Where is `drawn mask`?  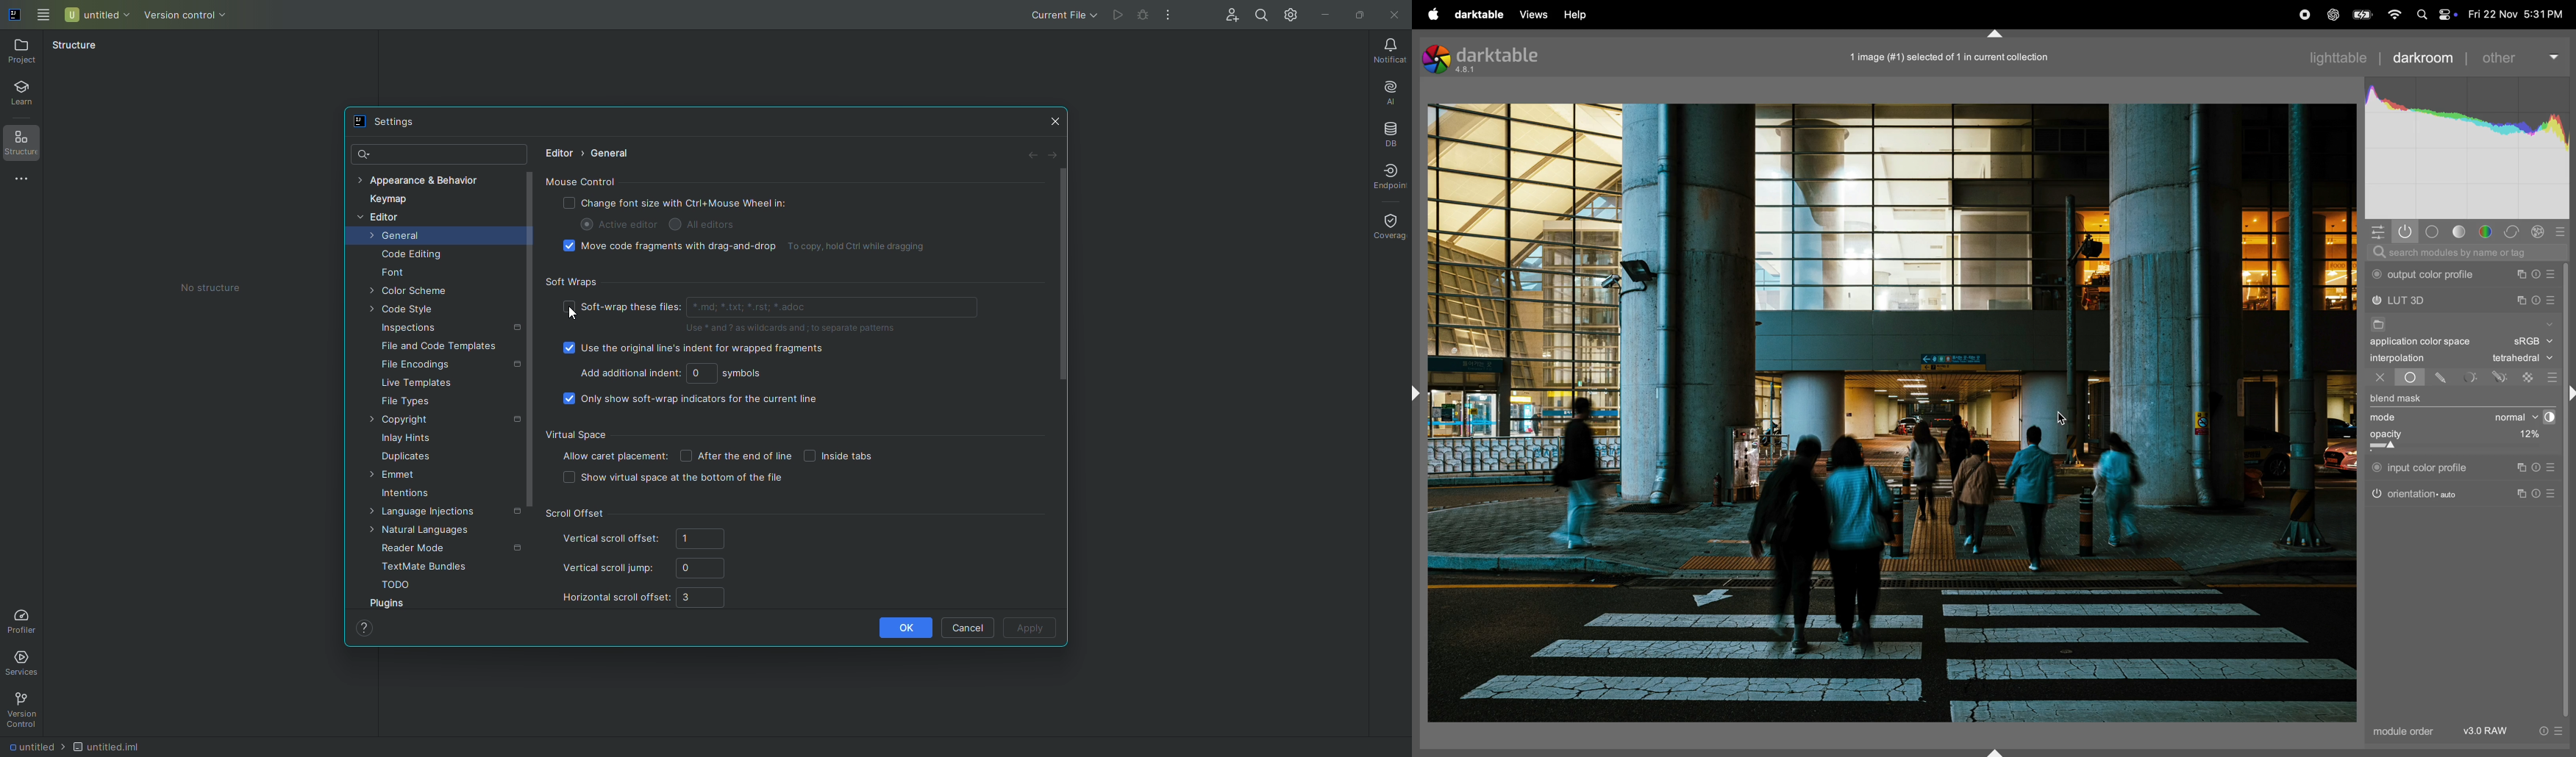 drawn mask is located at coordinates (2443, 378).